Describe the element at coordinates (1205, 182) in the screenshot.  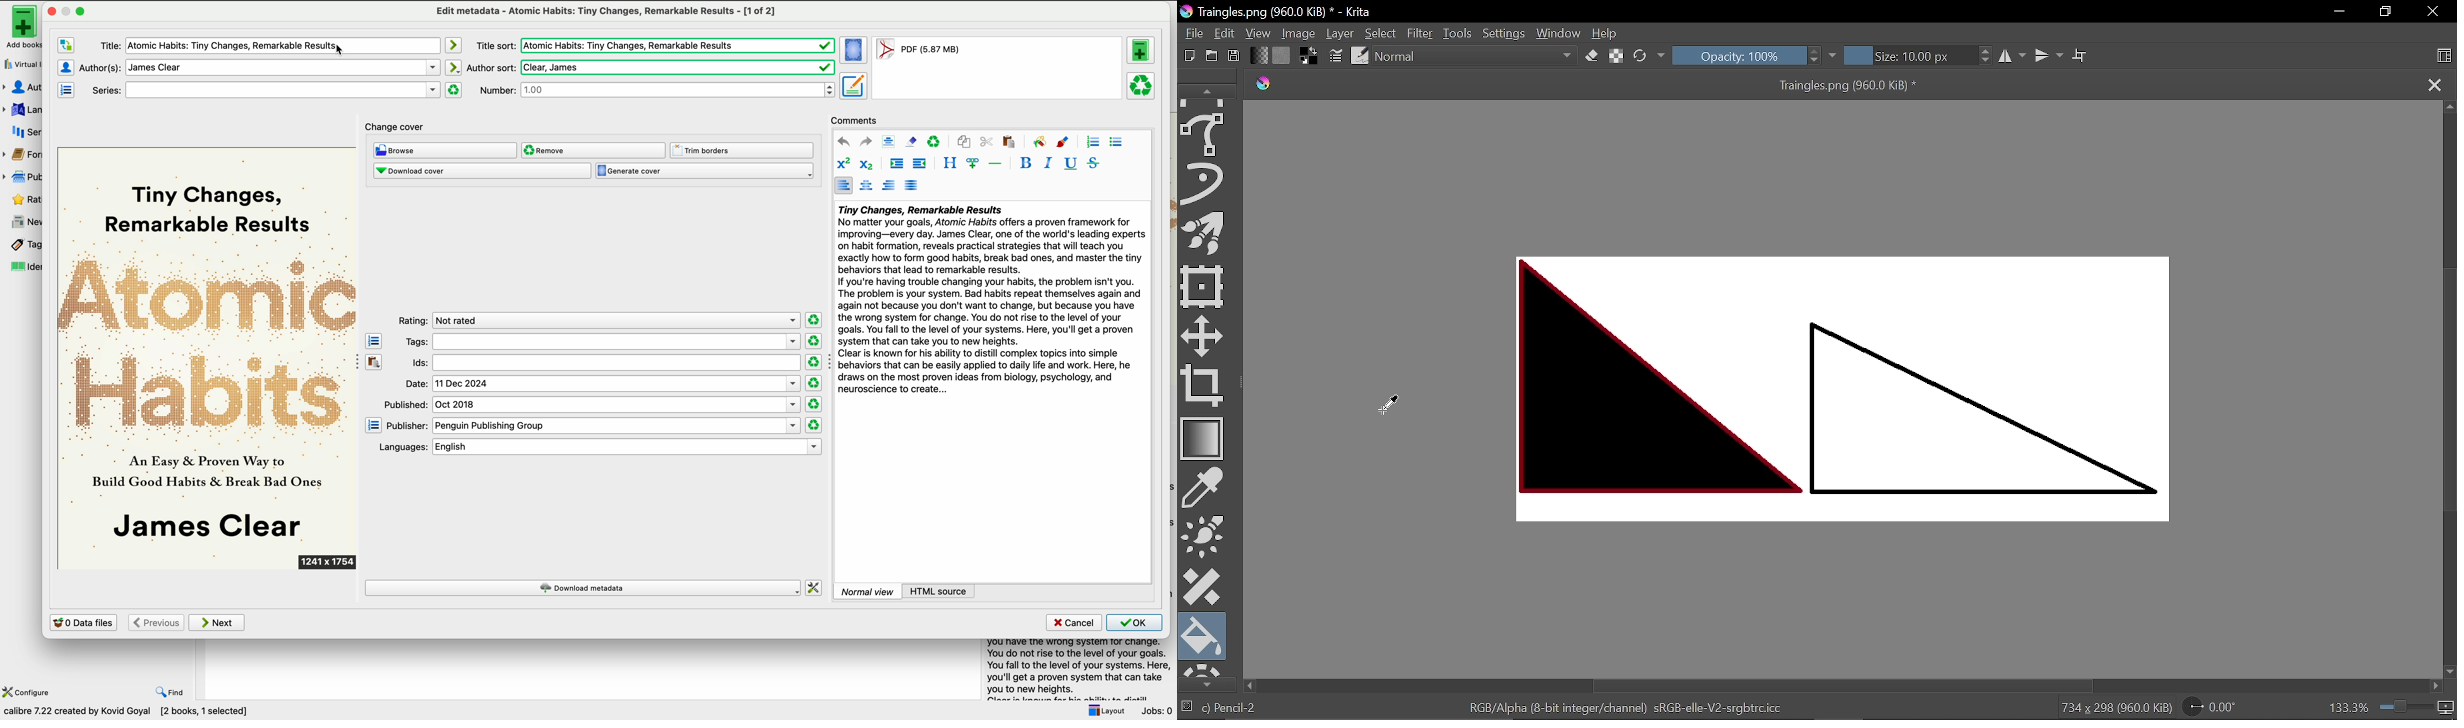
I see `Dynamic brush tool` at that location.